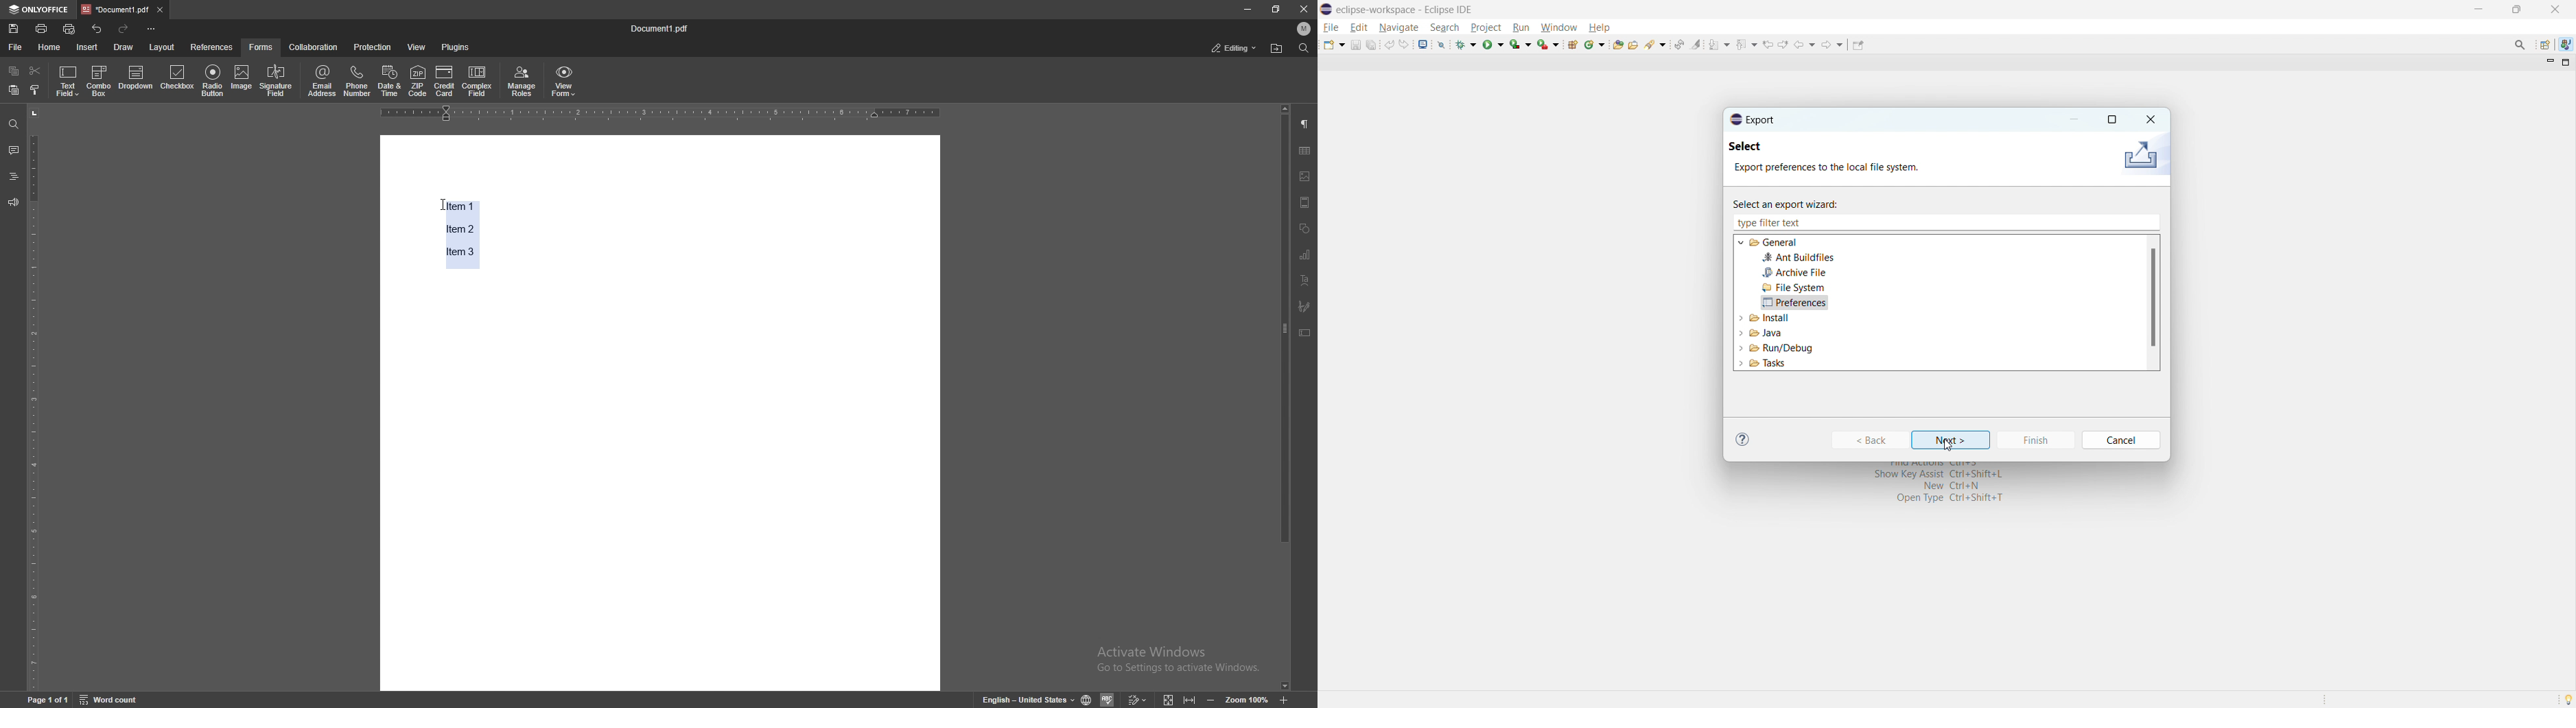 Image resolution: width=2576 pixels, height=728 pixels. Describe the element at coordinates (419, 82) in the screenshot. I see `zip code` at that location.